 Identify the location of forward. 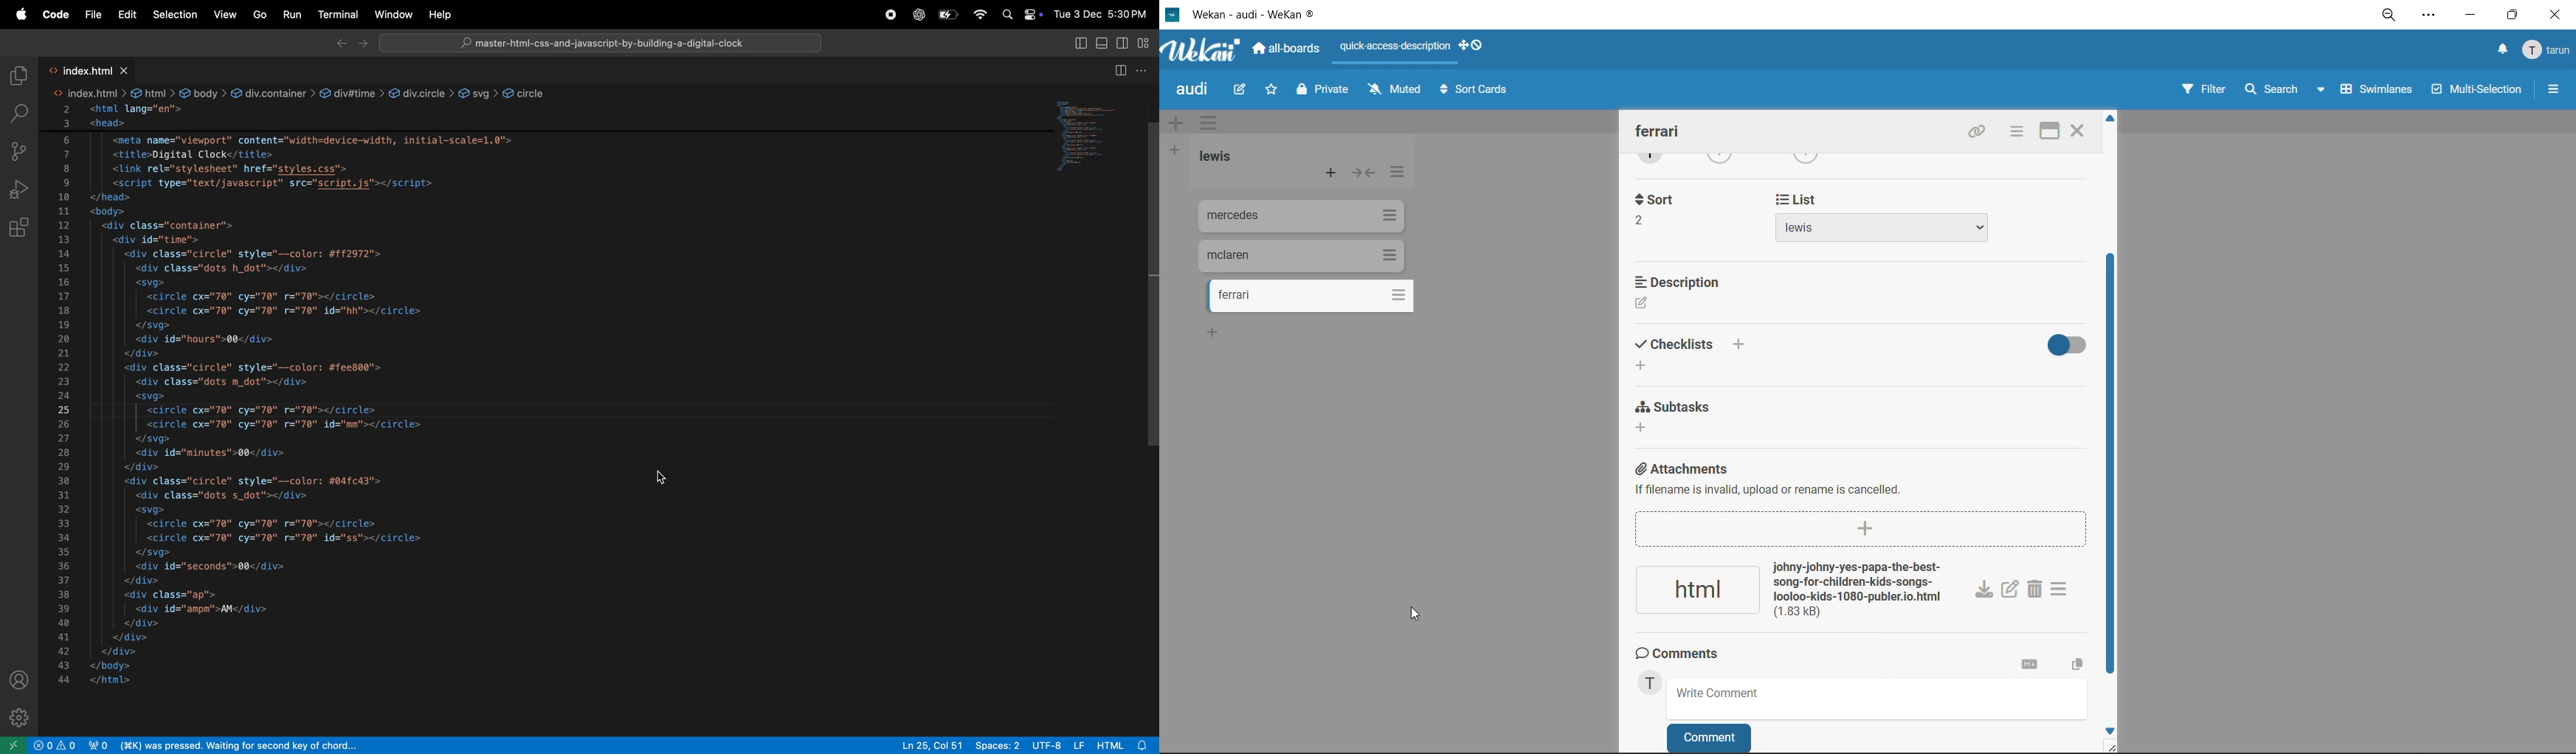
(337, 44).